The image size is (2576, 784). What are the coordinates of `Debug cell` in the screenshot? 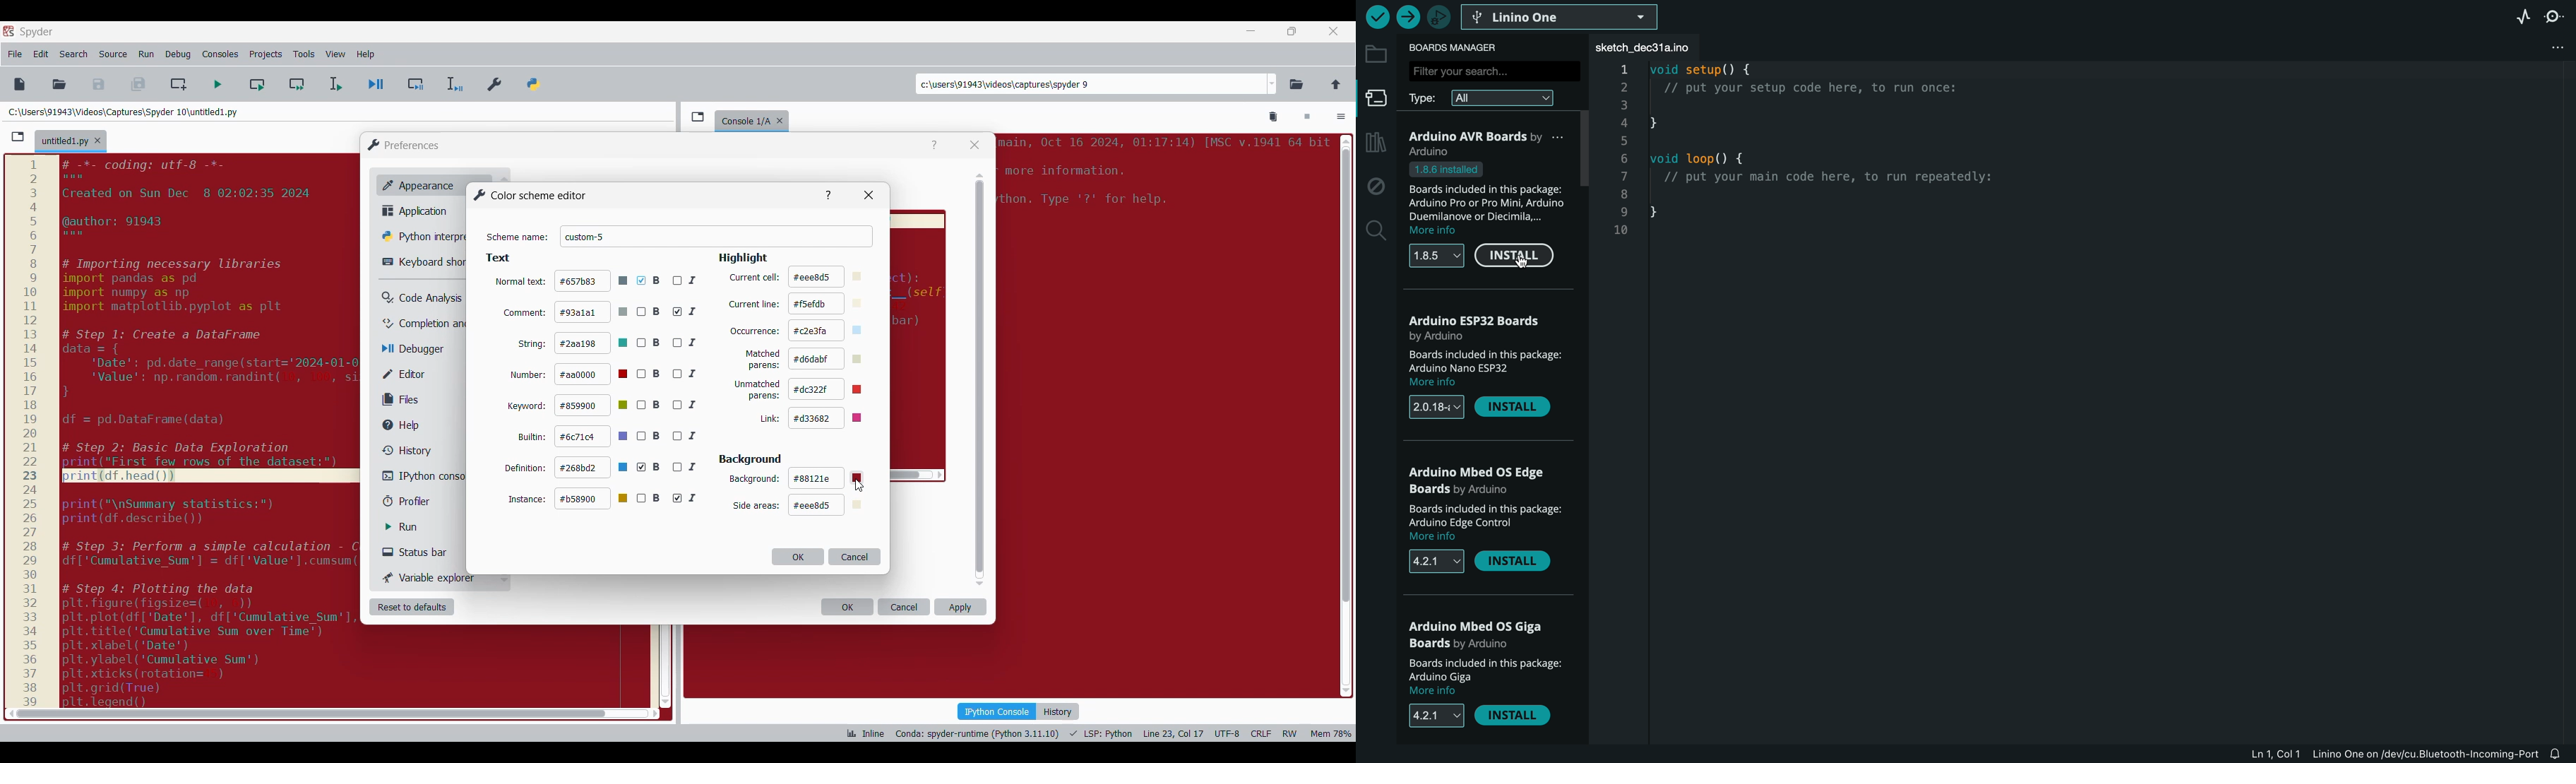 It's located at (416, 84).